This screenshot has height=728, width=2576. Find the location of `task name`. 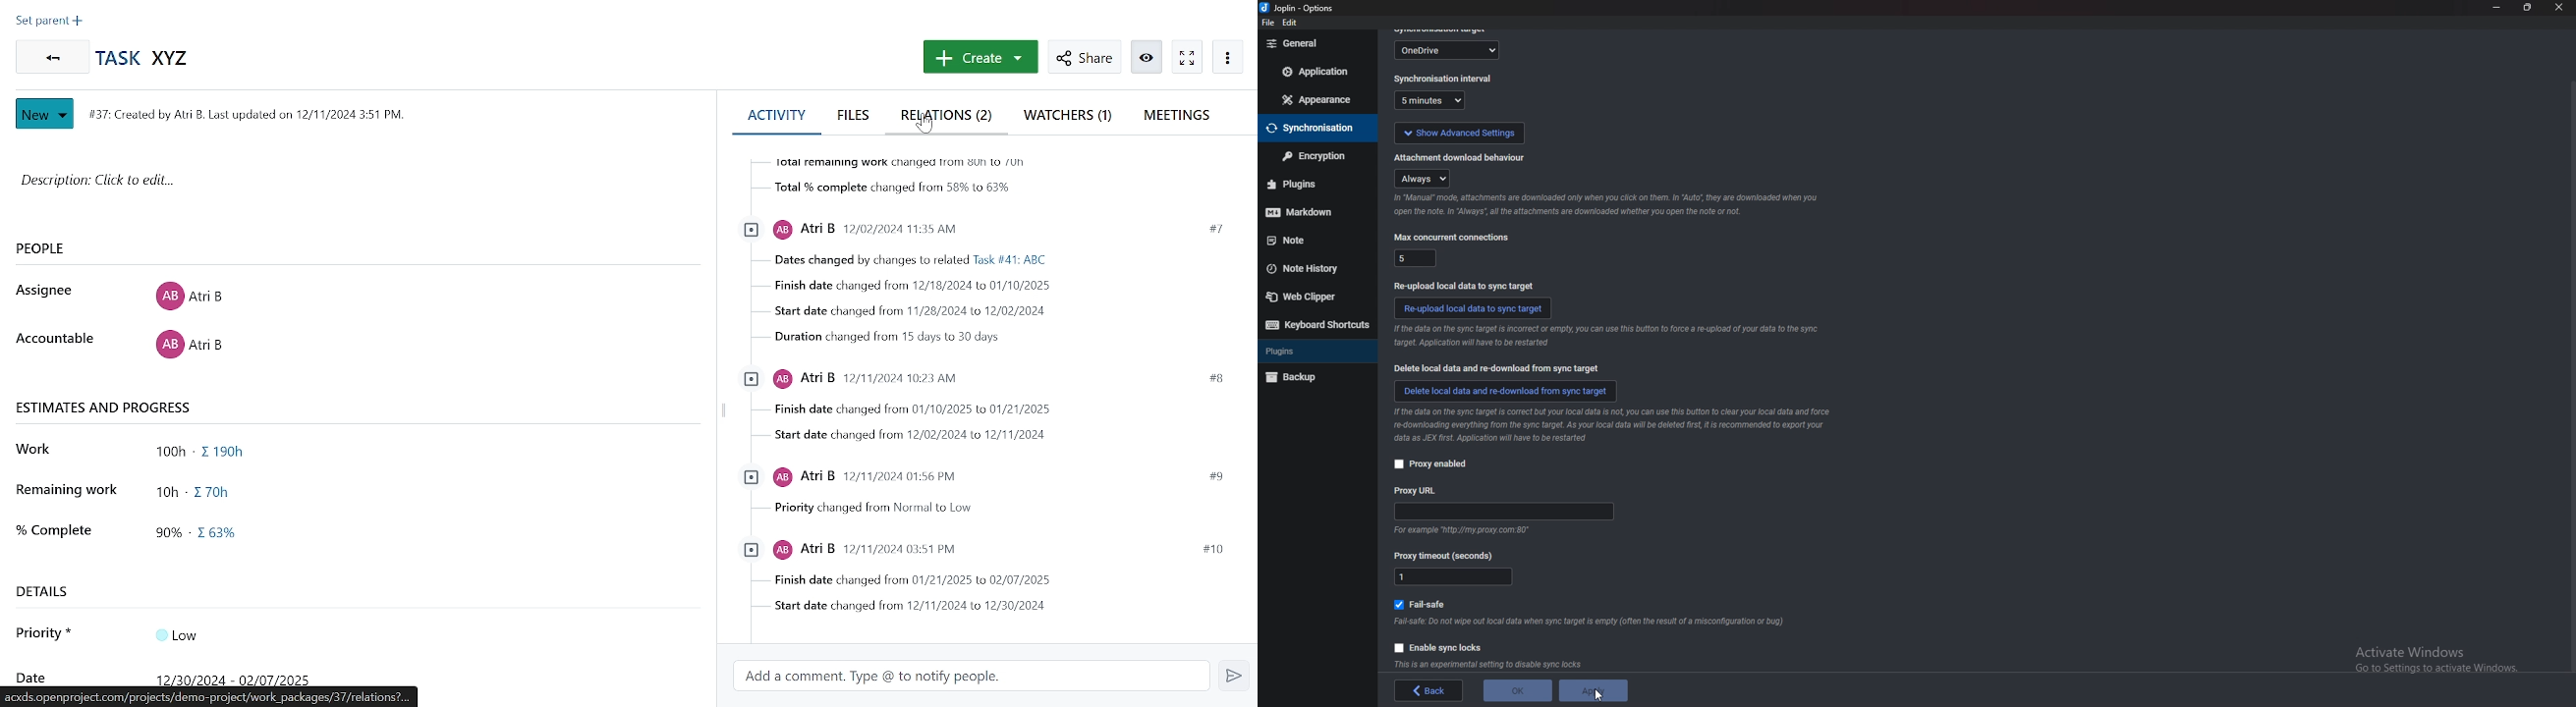

task name is located at coordinates (147, 59).